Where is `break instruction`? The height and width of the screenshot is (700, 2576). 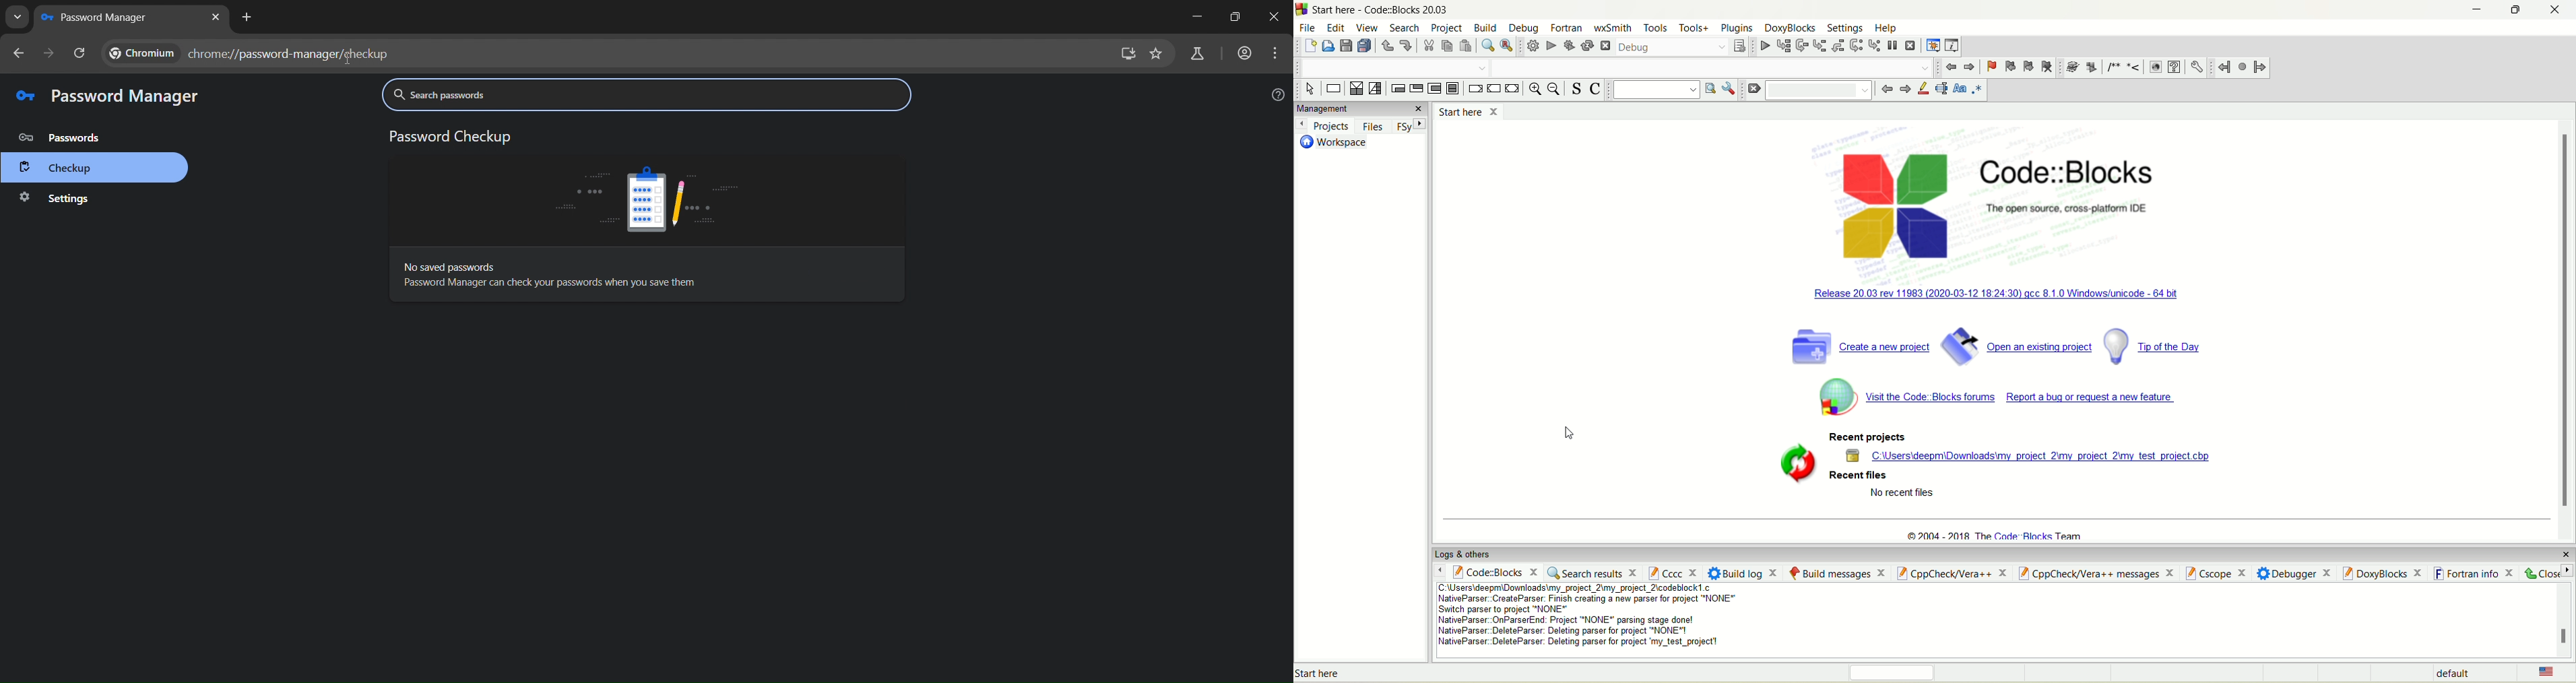 break instruction is located at coordinates (1475, 89).